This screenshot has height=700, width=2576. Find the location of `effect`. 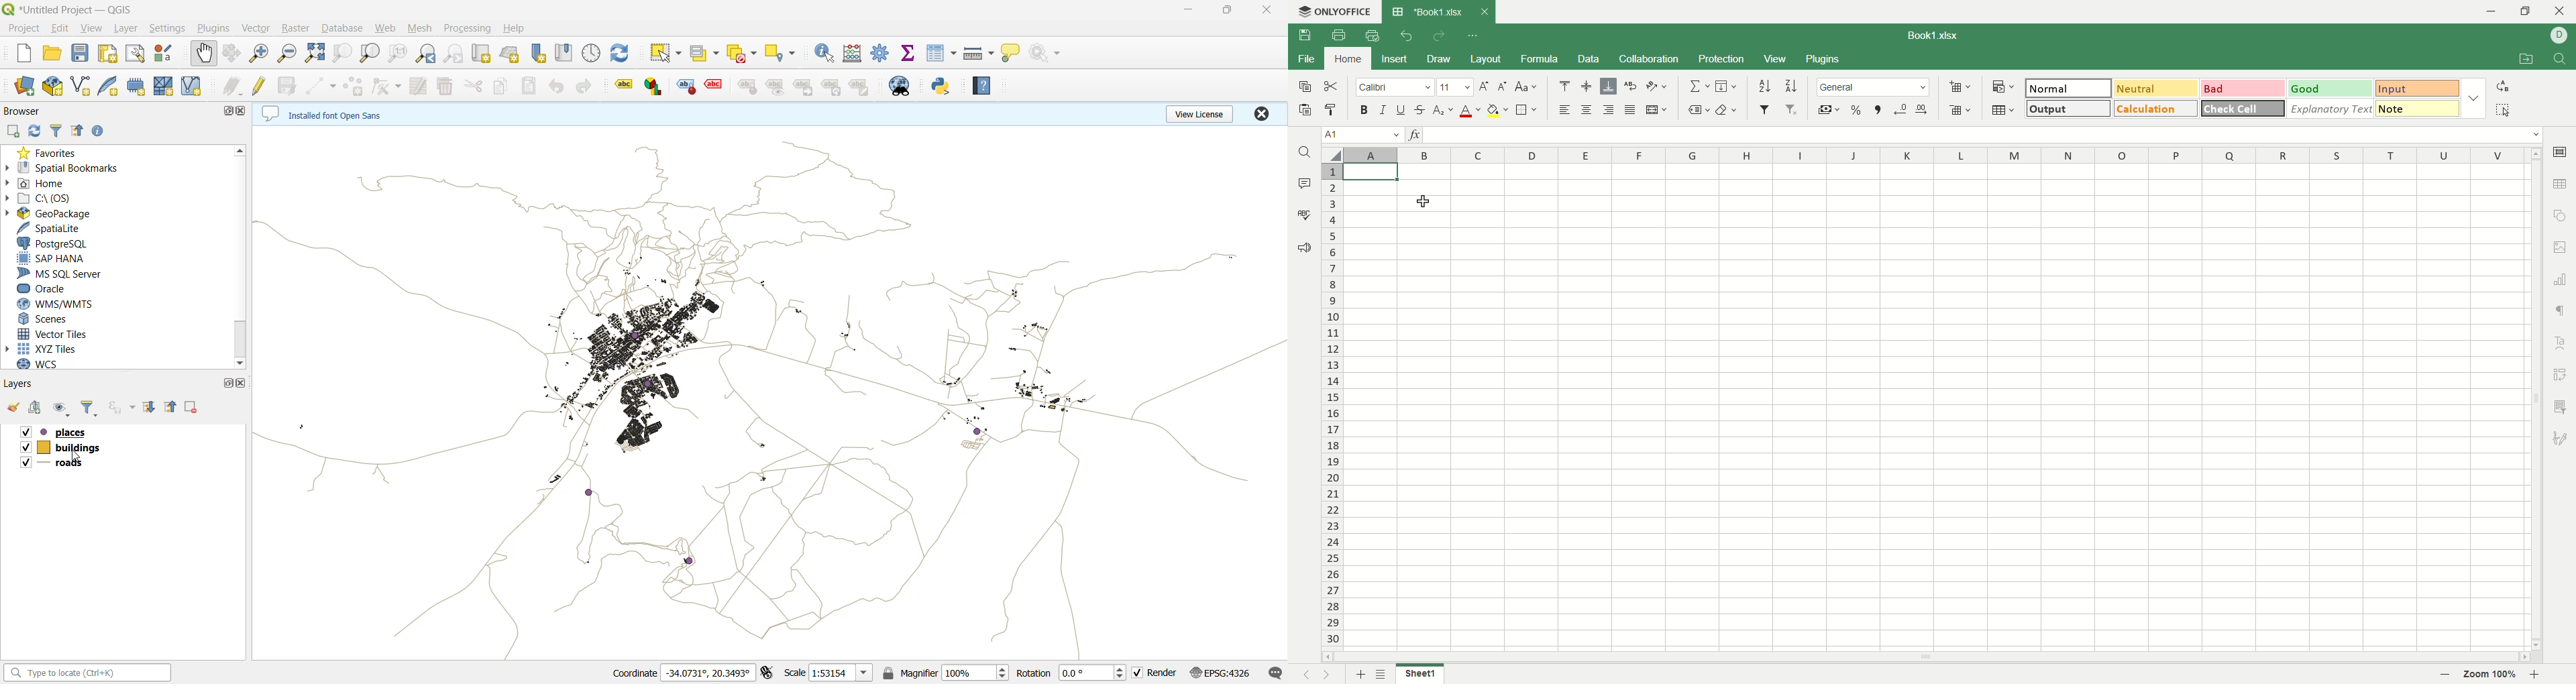

effect is located at coordinates (714, 88).